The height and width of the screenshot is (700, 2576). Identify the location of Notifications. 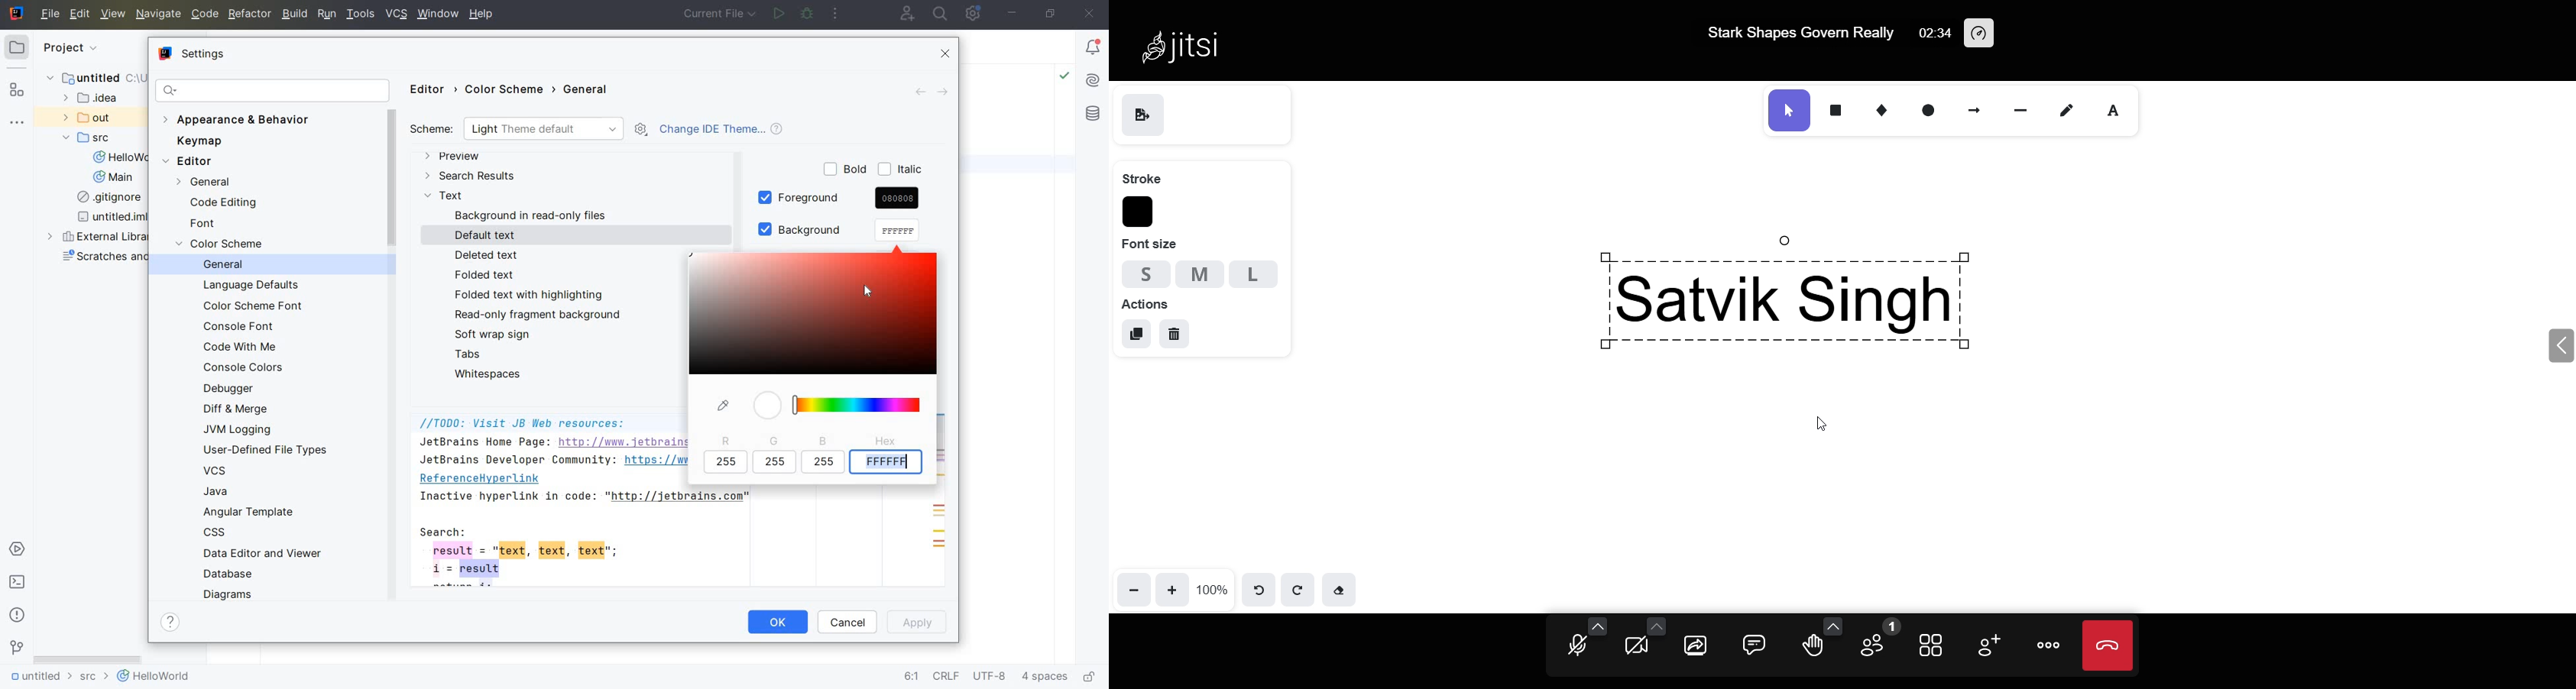
(1094, 48).